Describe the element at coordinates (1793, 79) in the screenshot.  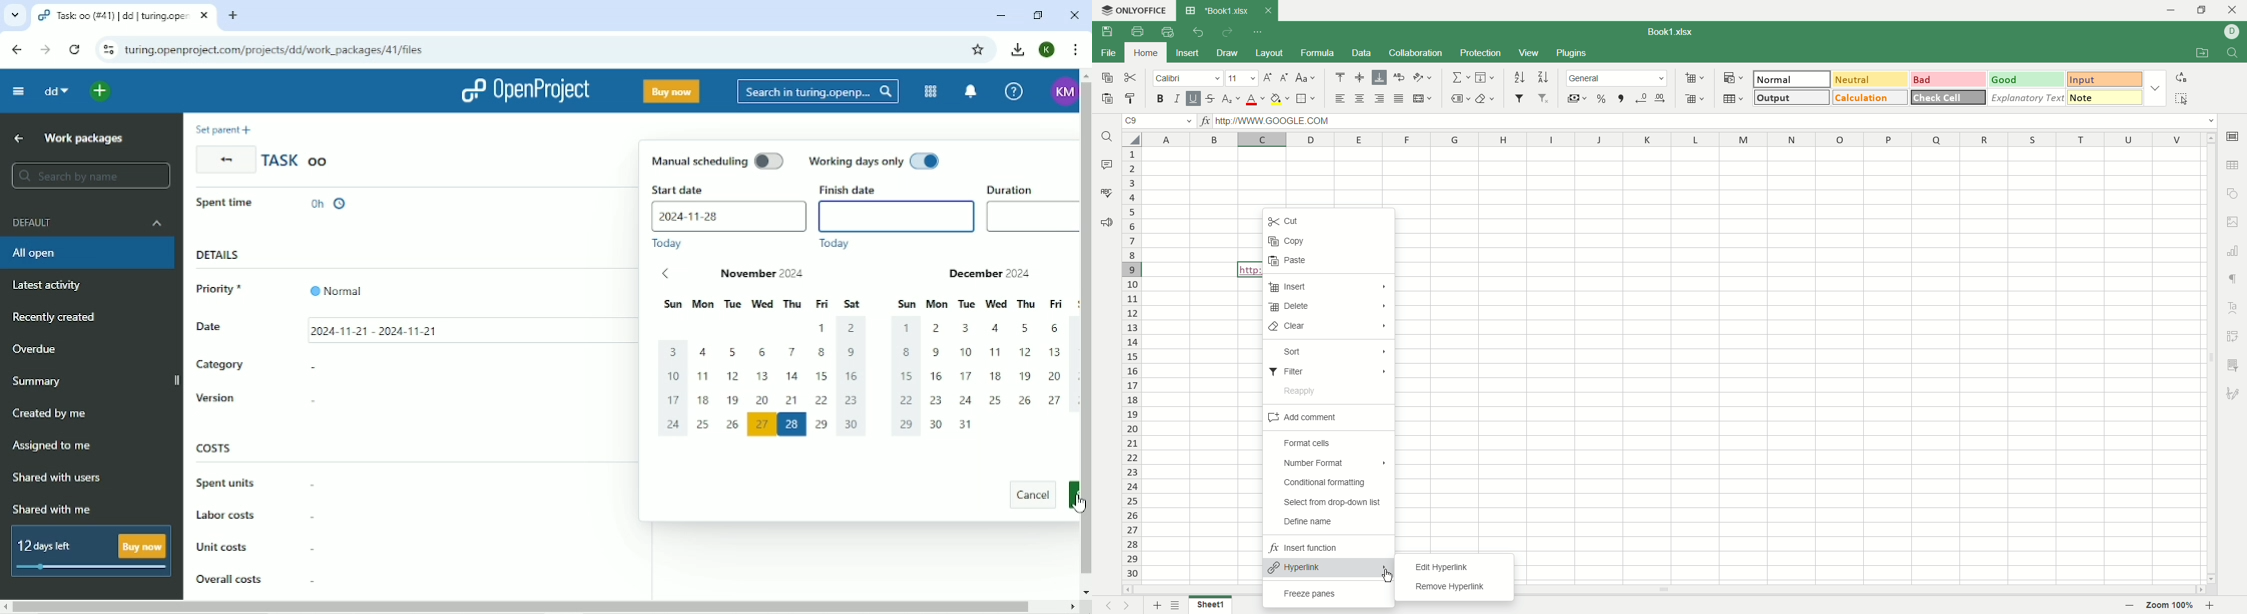
I see `normal` at that location.